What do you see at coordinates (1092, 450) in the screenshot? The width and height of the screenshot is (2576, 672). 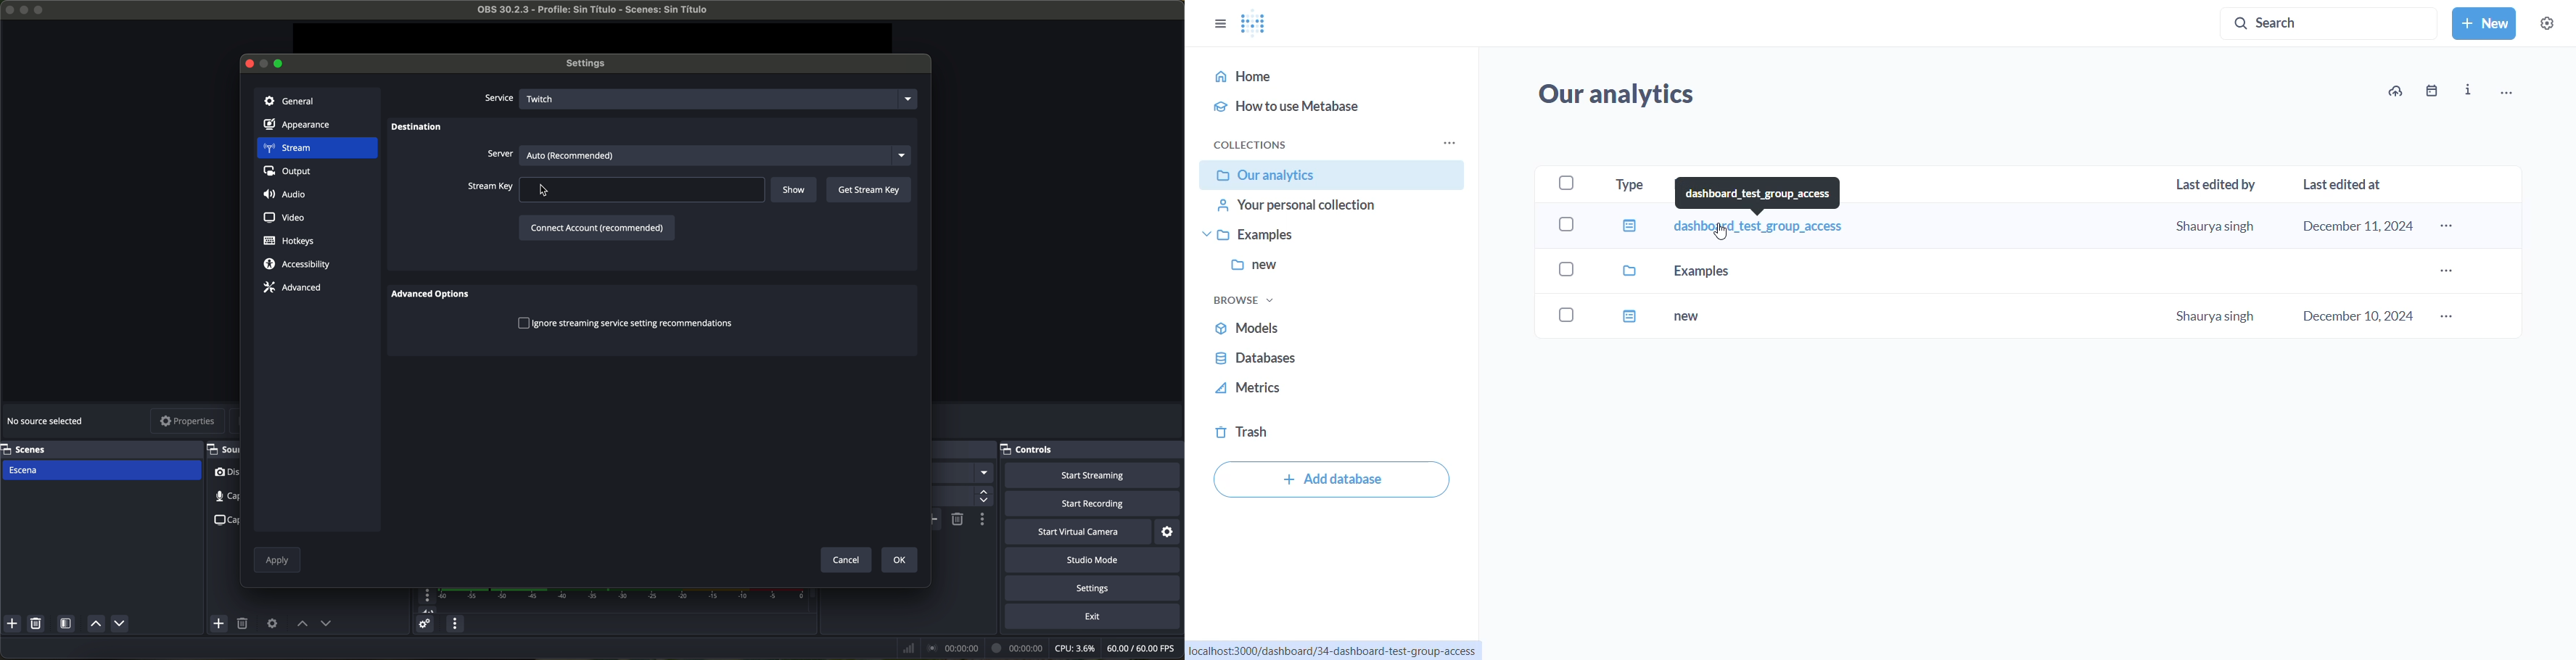 I see `controls` at bounding box center [1092, 450].